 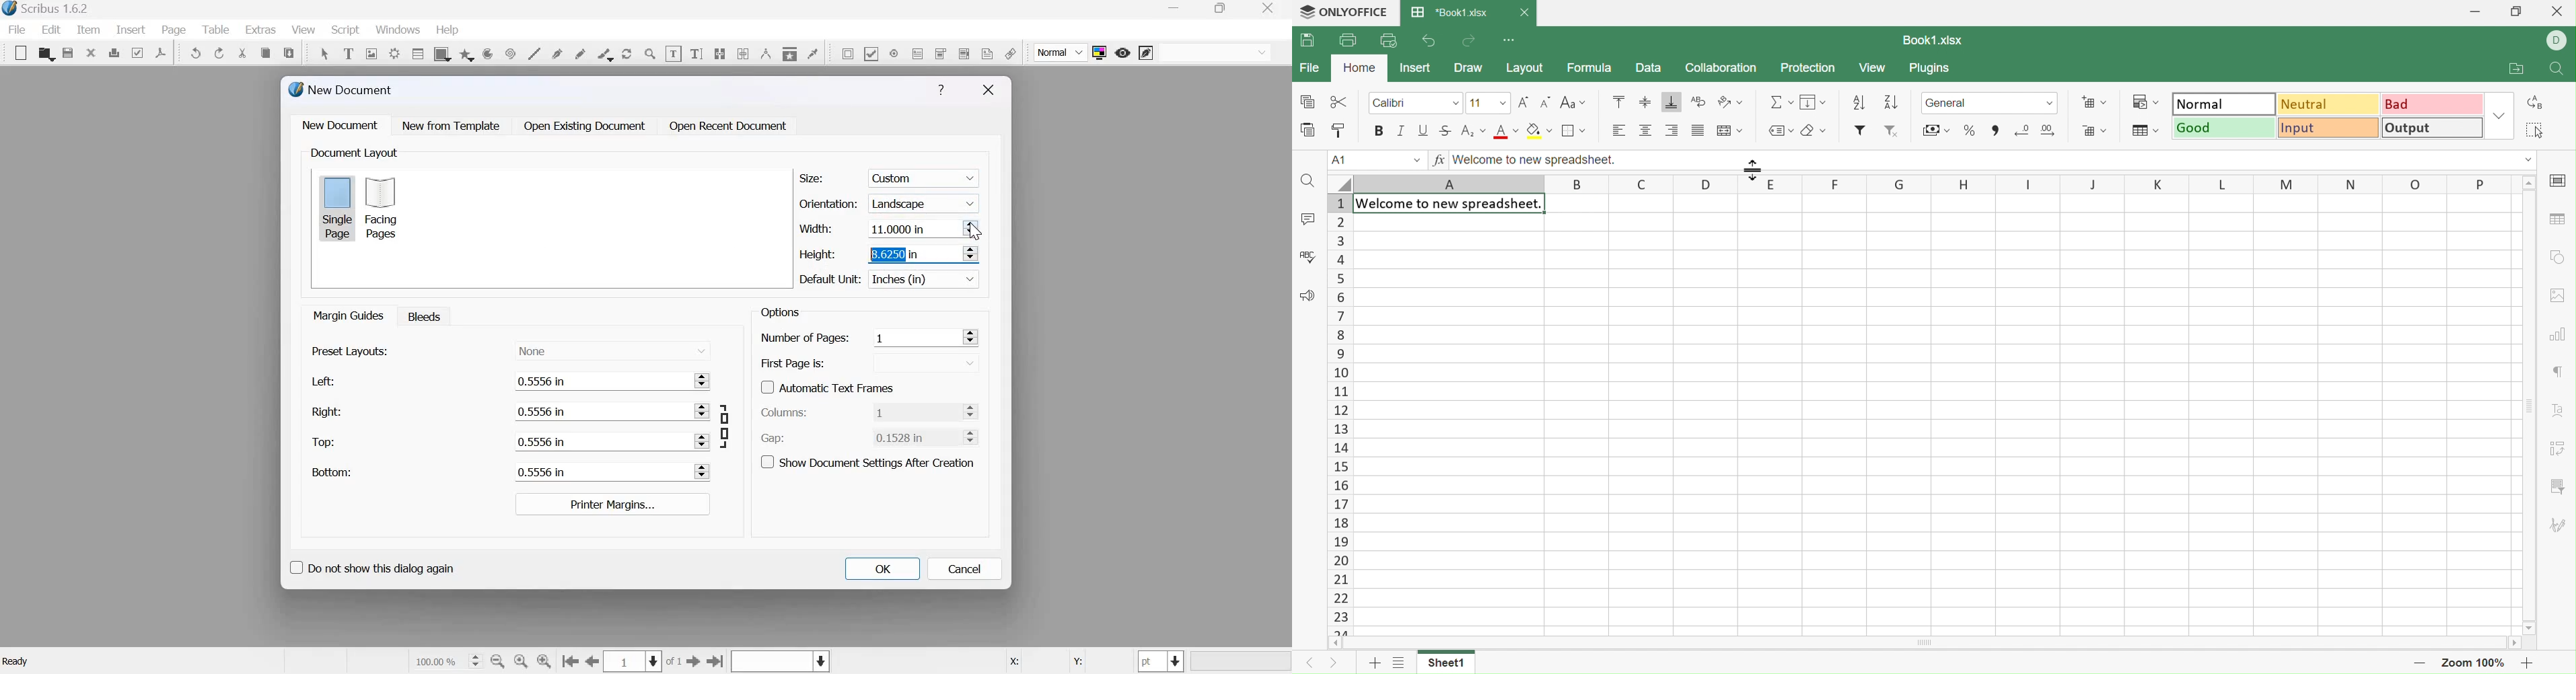 I want to click on print, so click(x=114, y=52).